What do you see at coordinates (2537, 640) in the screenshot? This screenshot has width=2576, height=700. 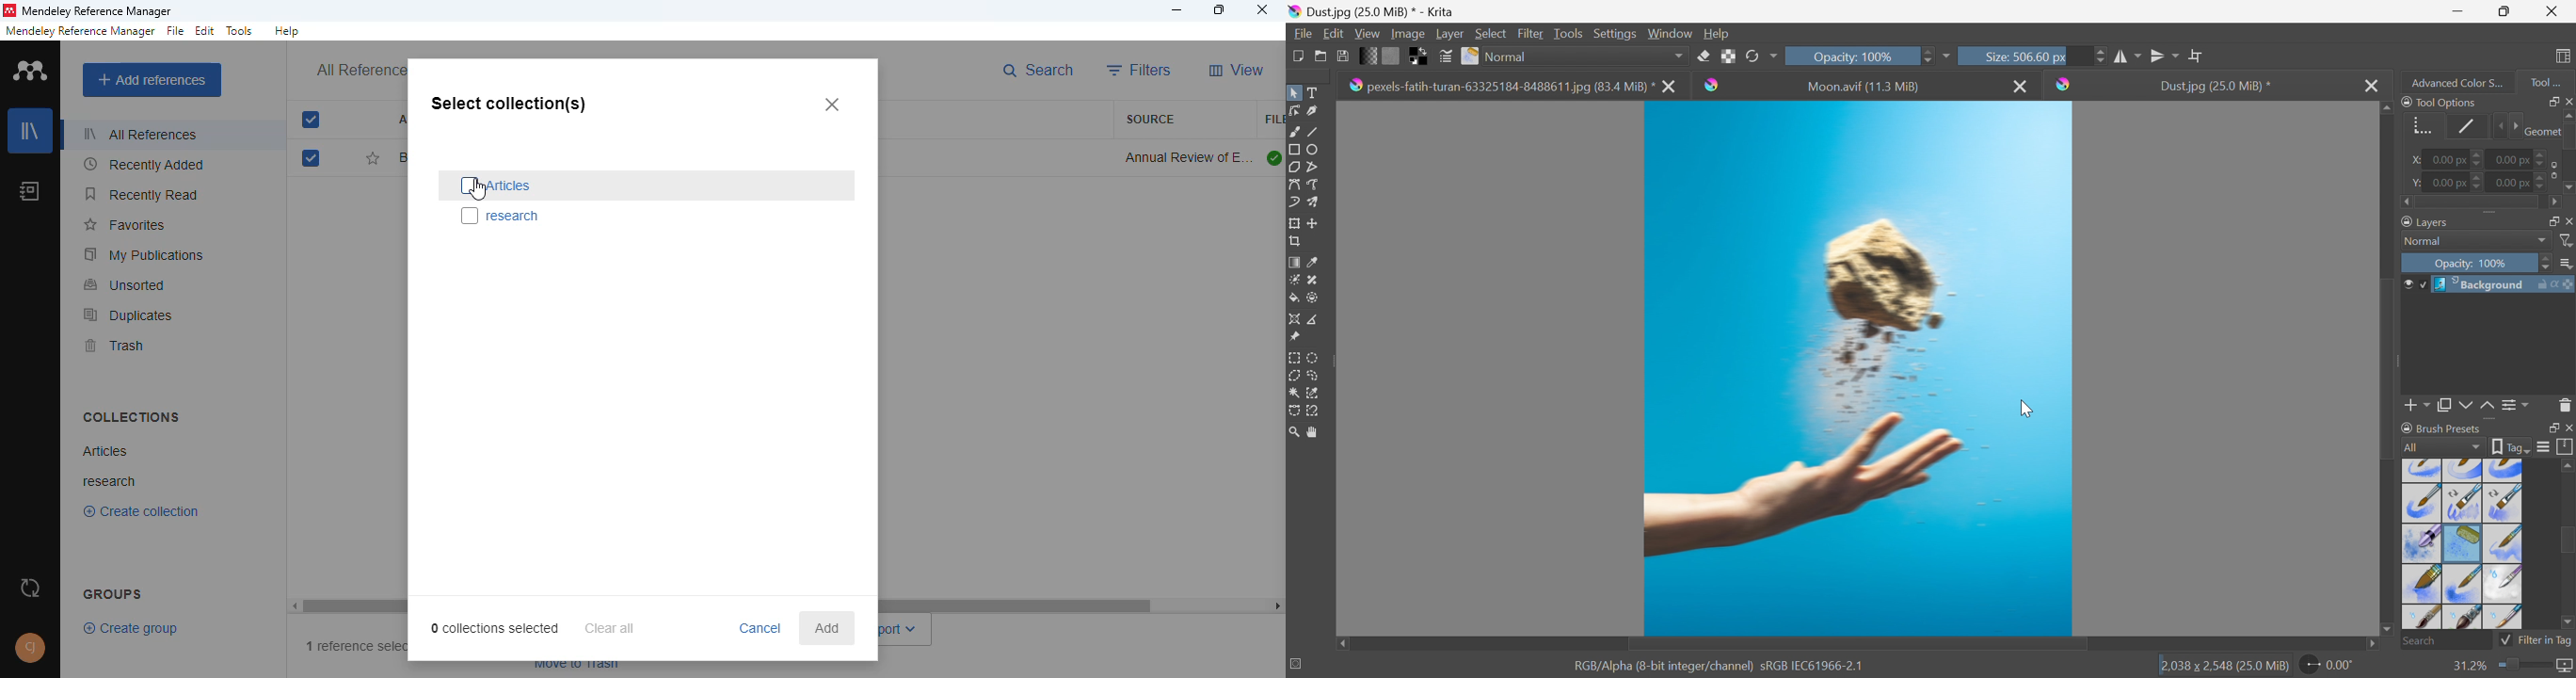 I see `Filter in tag` at bounding box center [2537, 640].